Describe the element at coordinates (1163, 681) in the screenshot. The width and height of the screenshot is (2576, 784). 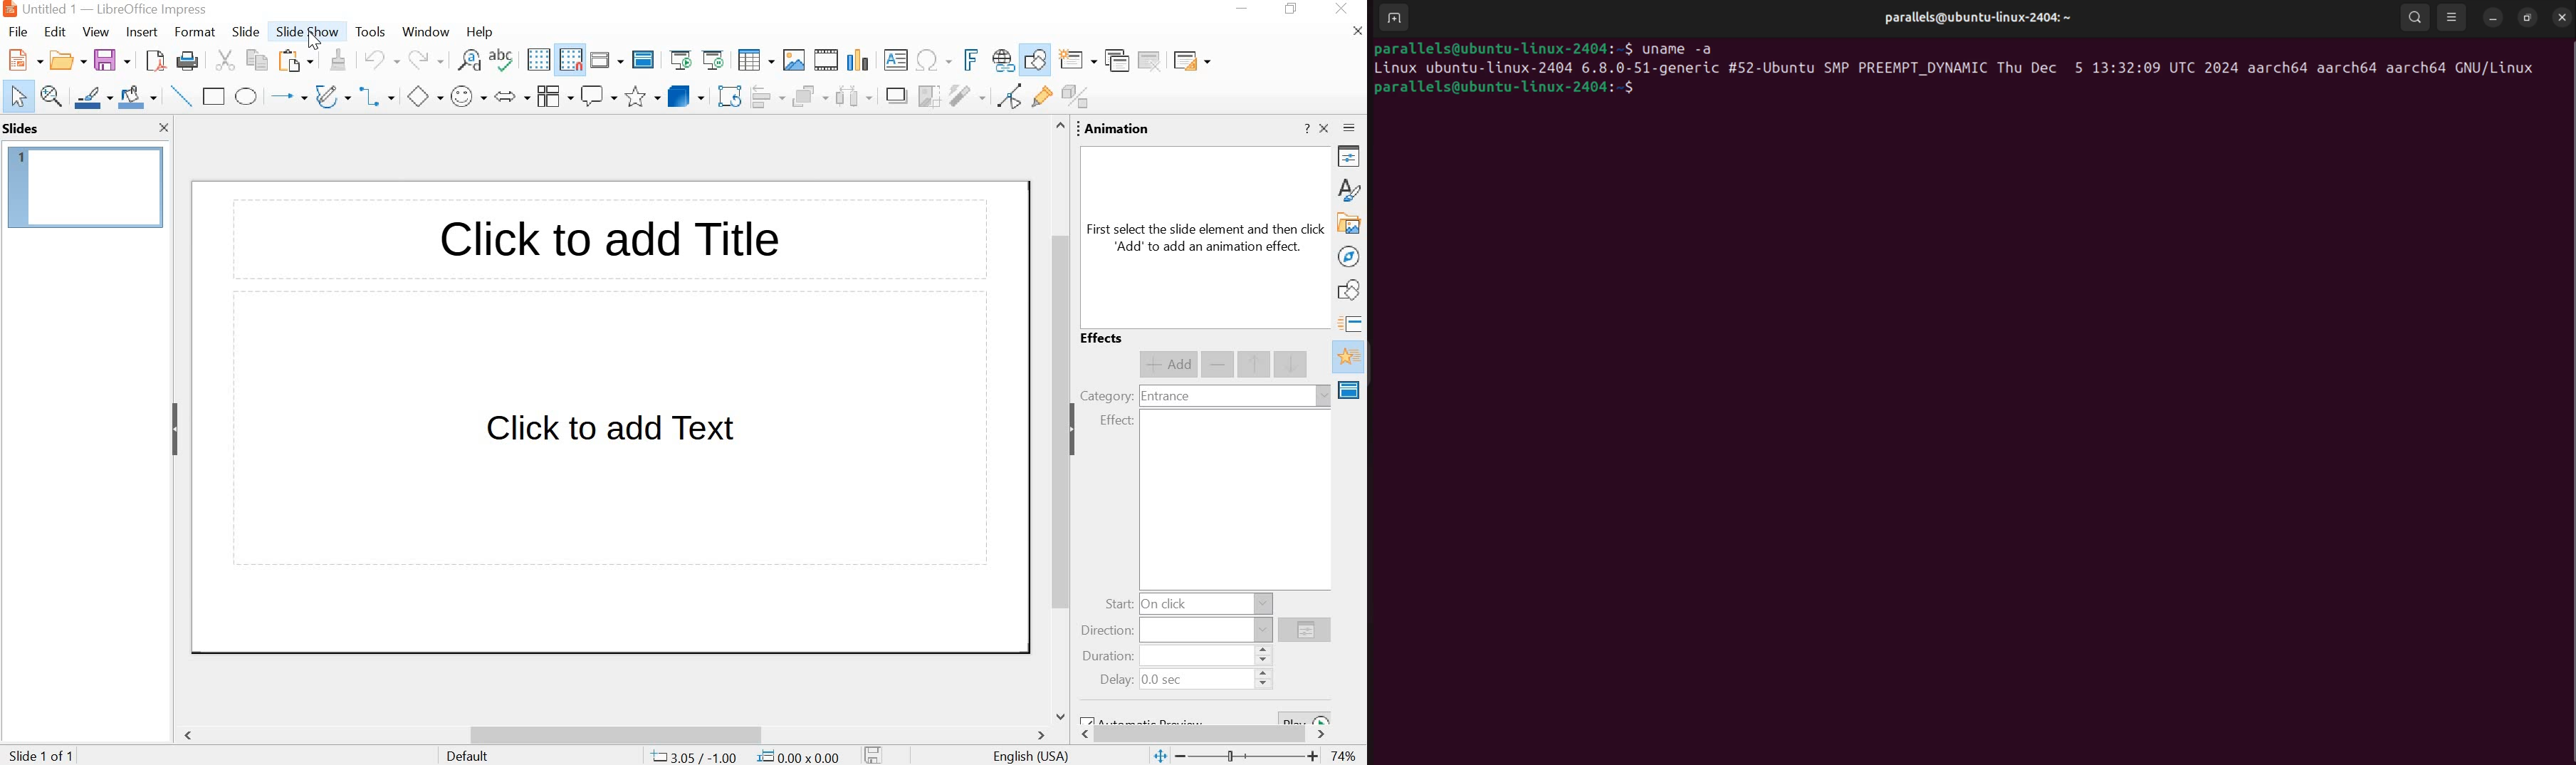
I see `0.0 sec` at that location.